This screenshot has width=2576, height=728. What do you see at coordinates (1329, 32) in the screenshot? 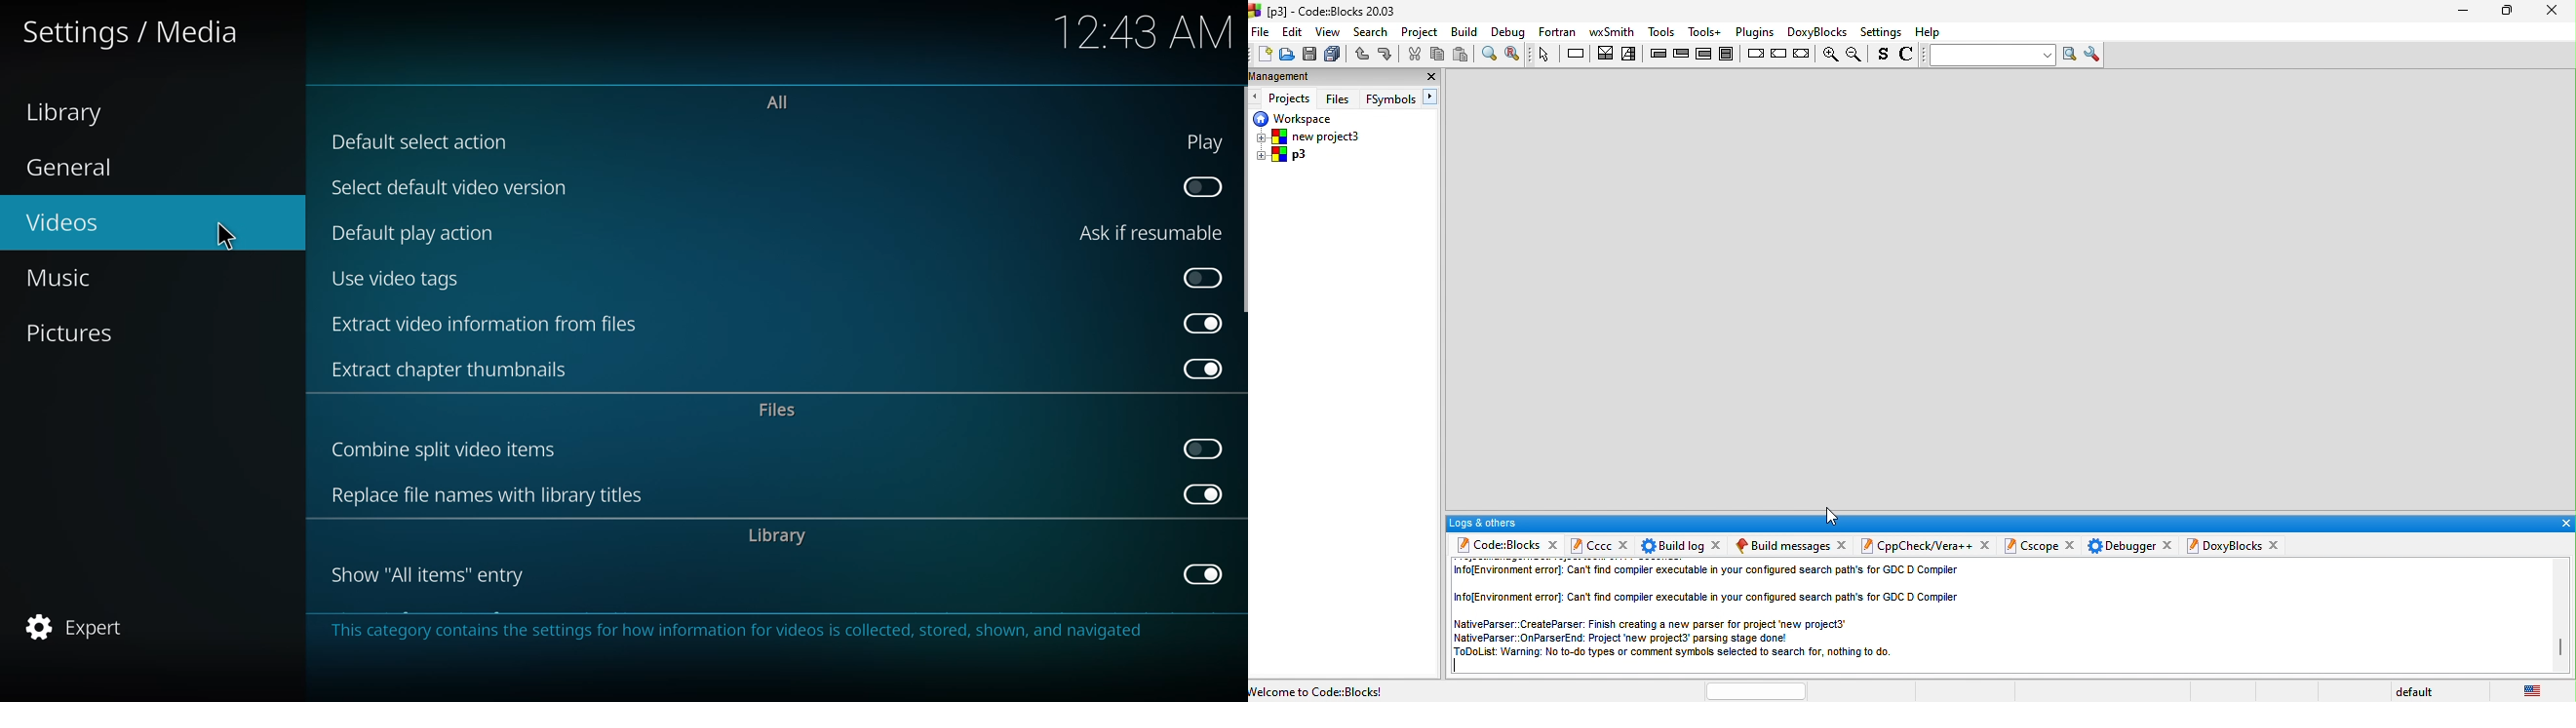
I see `view` at bounding box center [1329, 32].